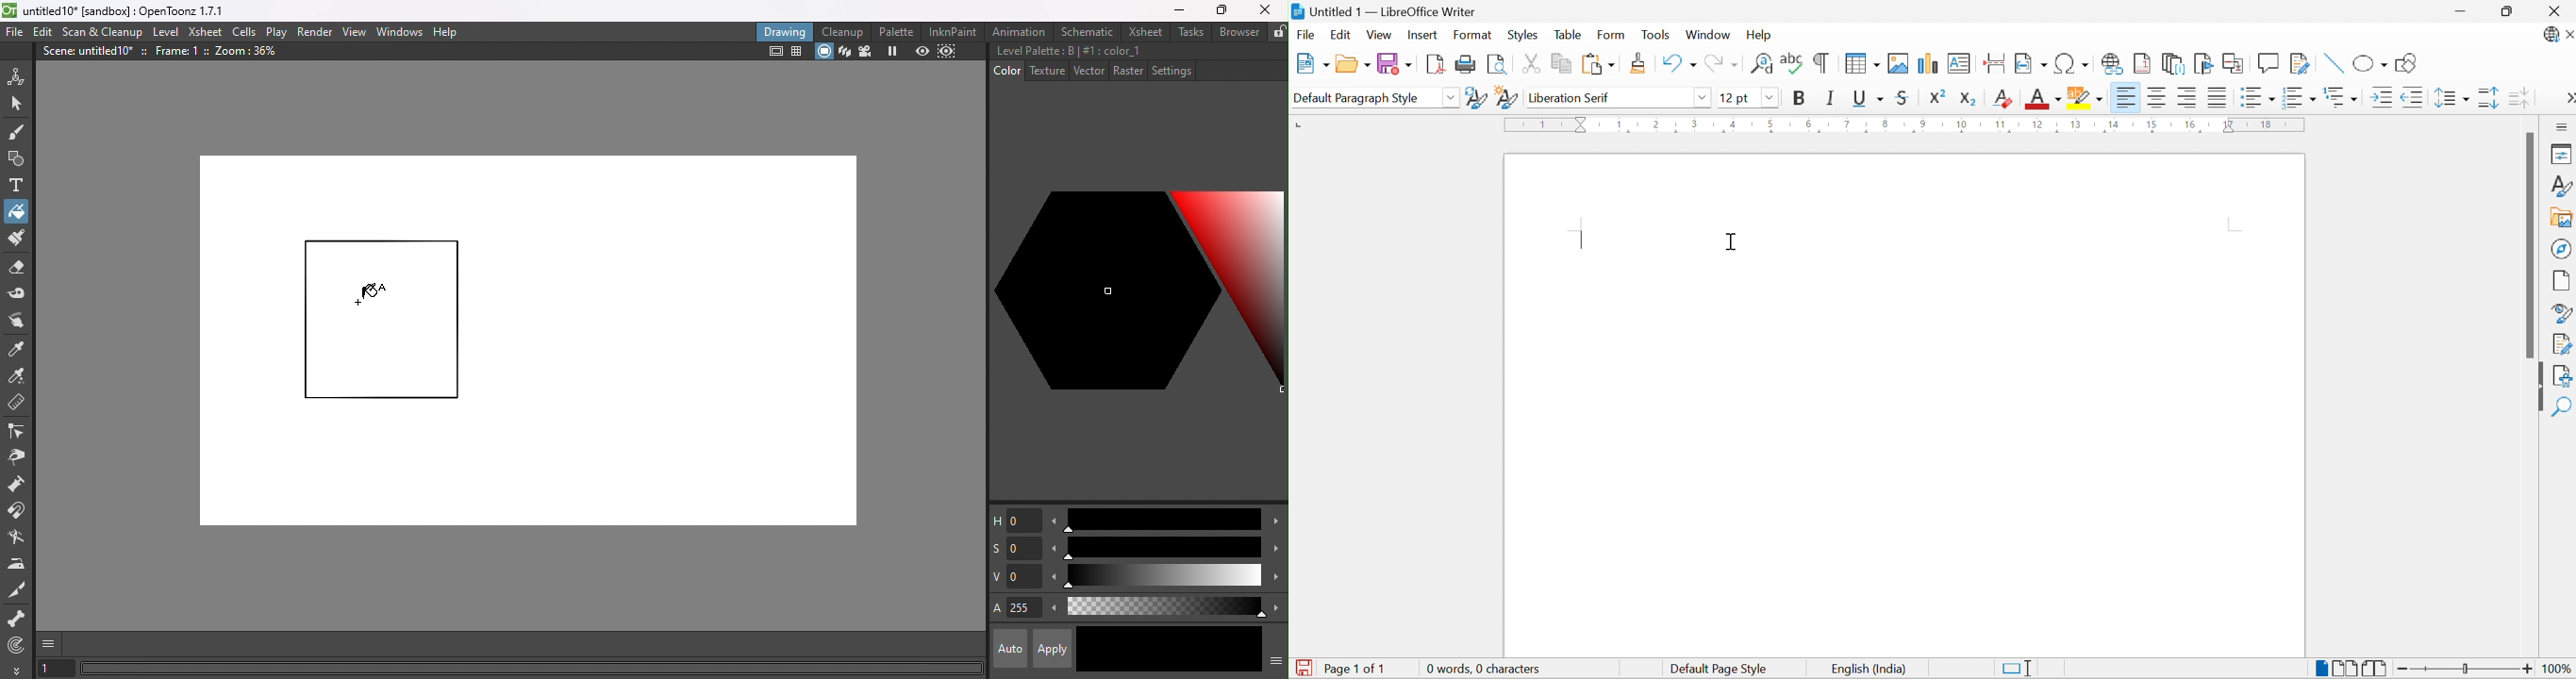 The image size is (2576, 700). I want to click on Decrease Indent, so click(2413, 98).